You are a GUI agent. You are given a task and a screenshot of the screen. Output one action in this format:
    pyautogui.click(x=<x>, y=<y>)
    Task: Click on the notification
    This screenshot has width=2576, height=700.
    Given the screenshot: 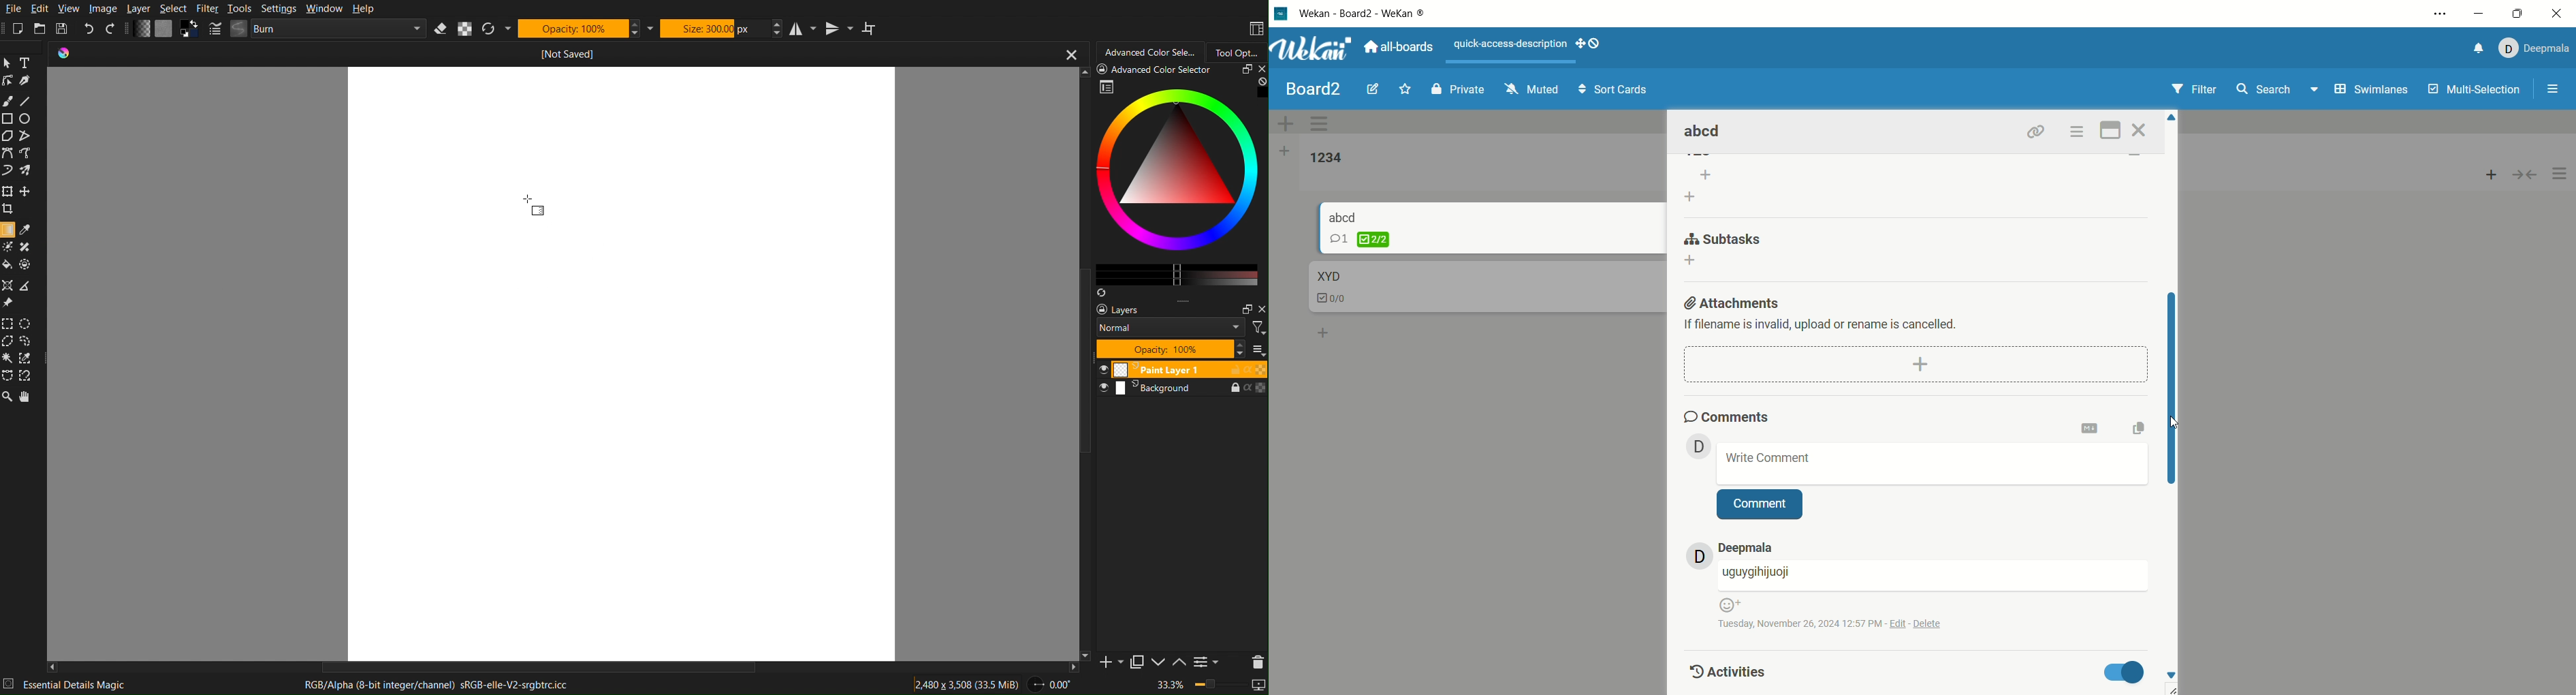 What is the action you would take?
    pyautogui.click(x=2475, y=50)
    